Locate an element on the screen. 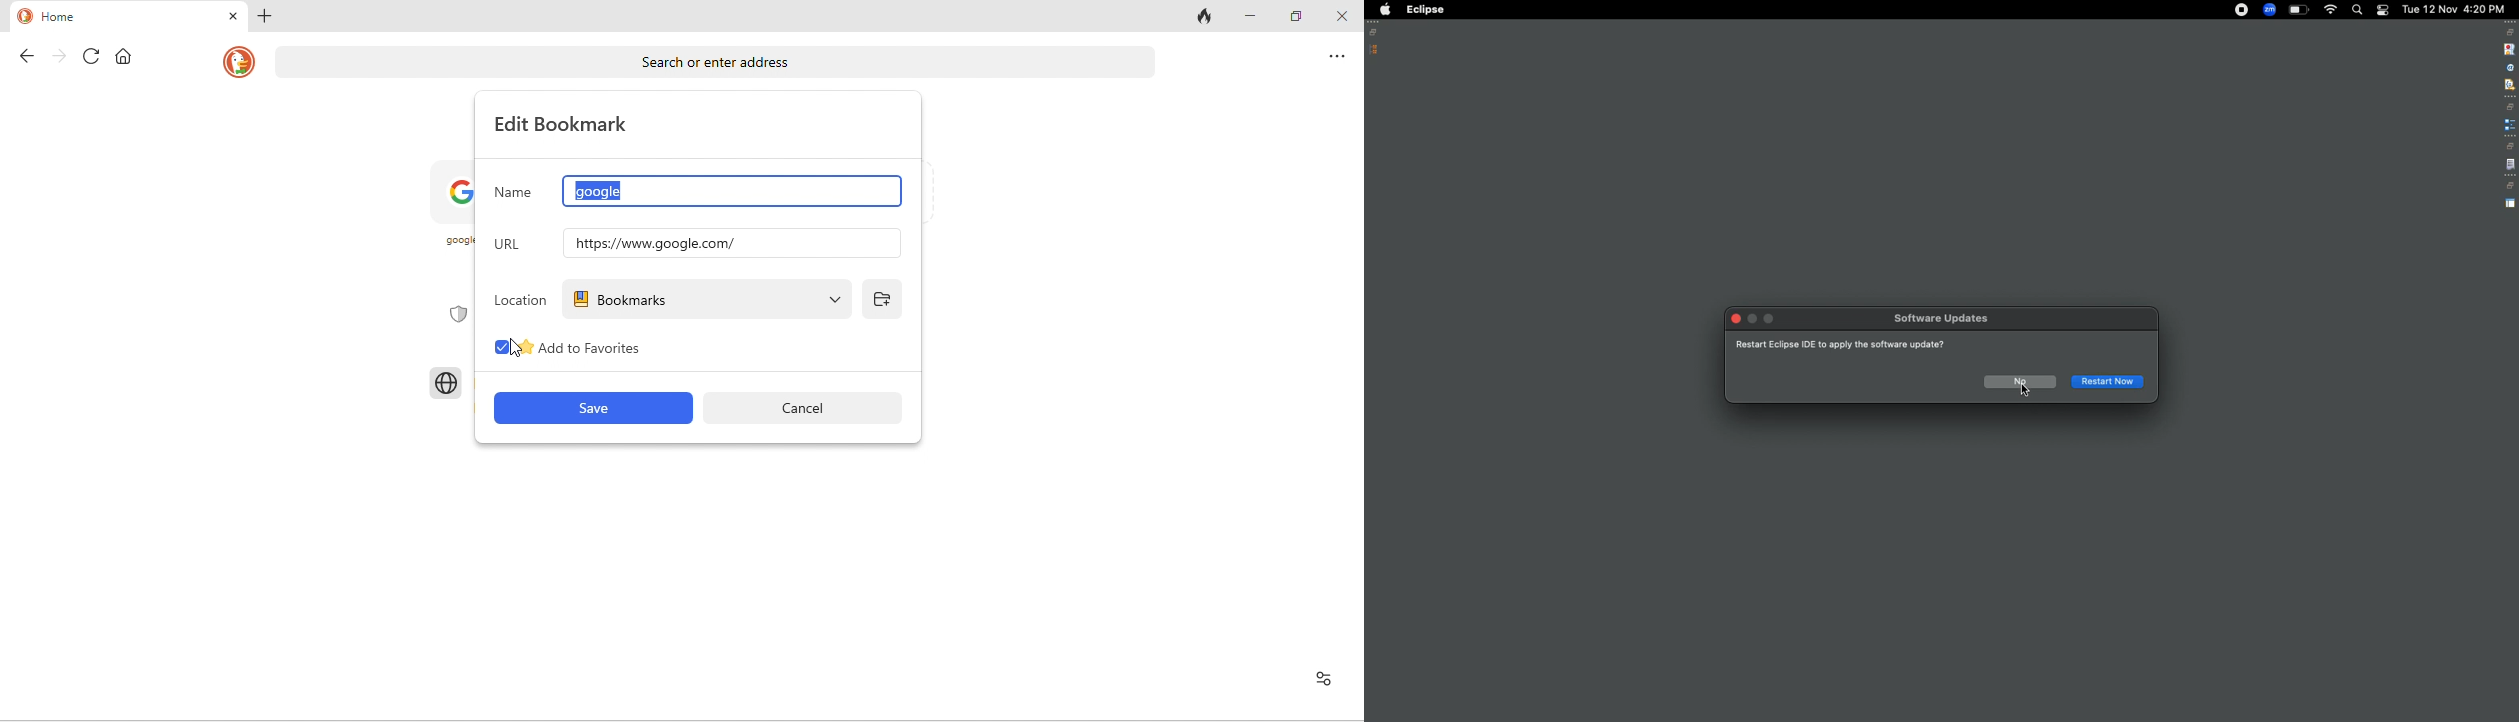  extension point is located at coordinates (2510, 124).